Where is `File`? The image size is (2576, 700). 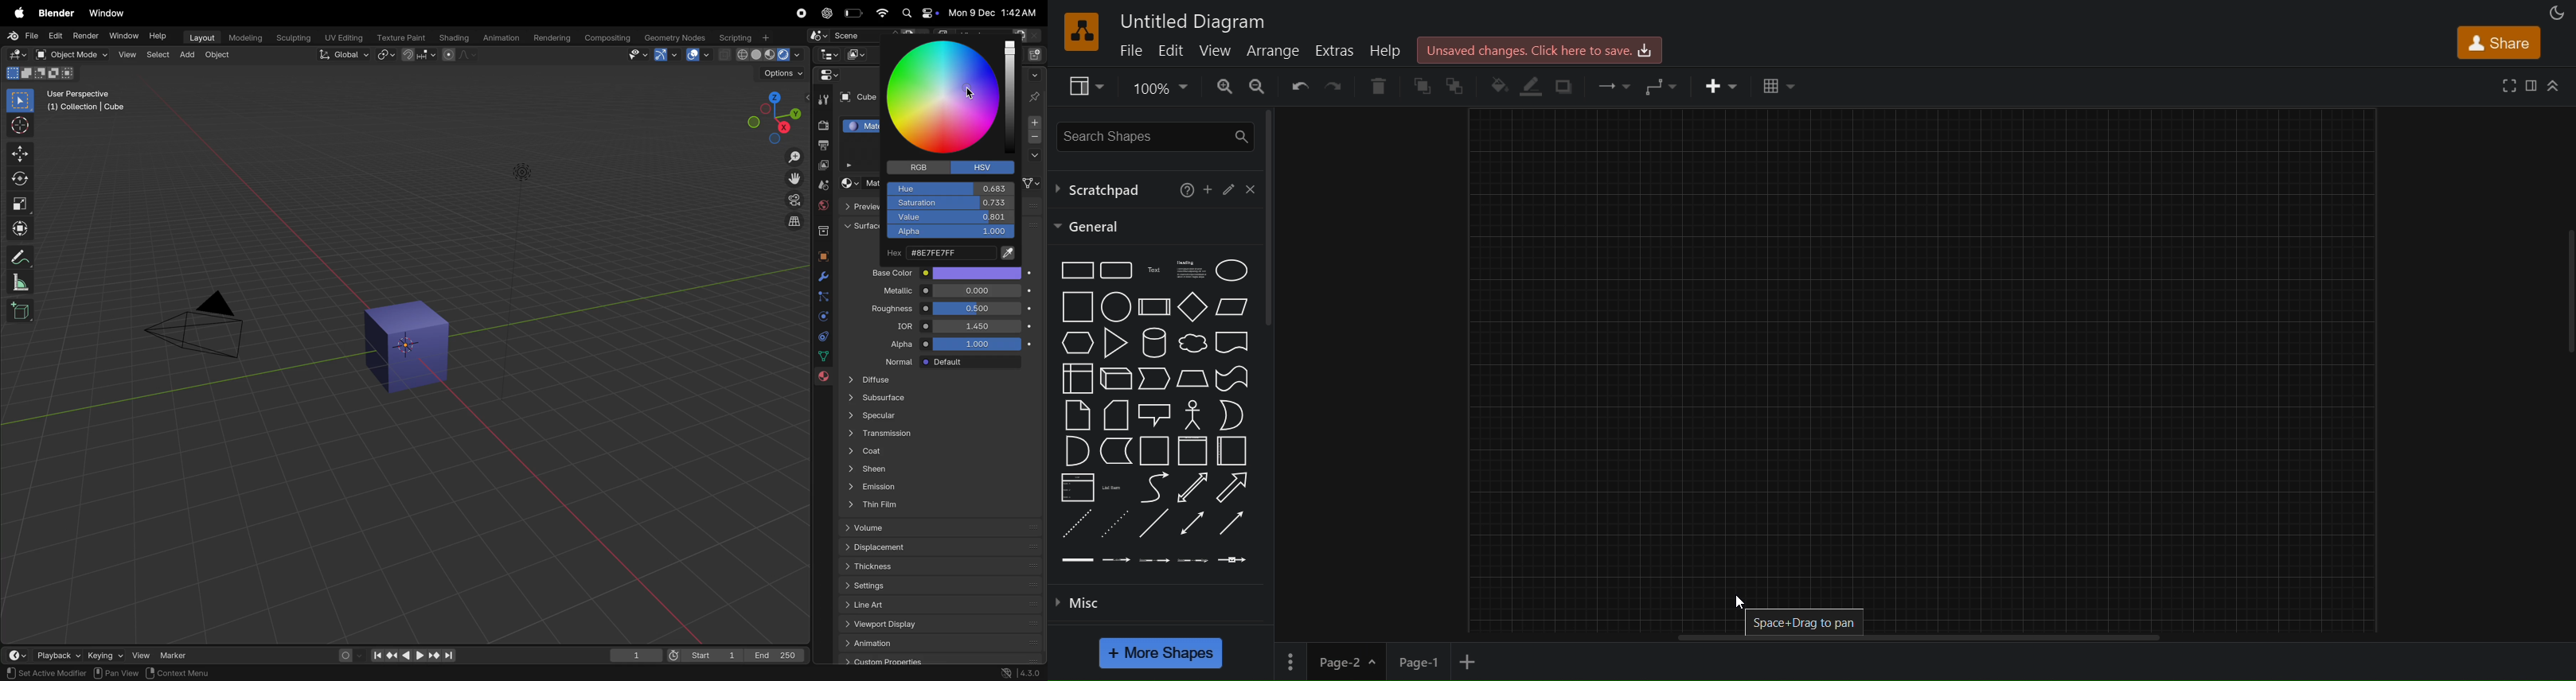
File is located at coordinates (25, 36).